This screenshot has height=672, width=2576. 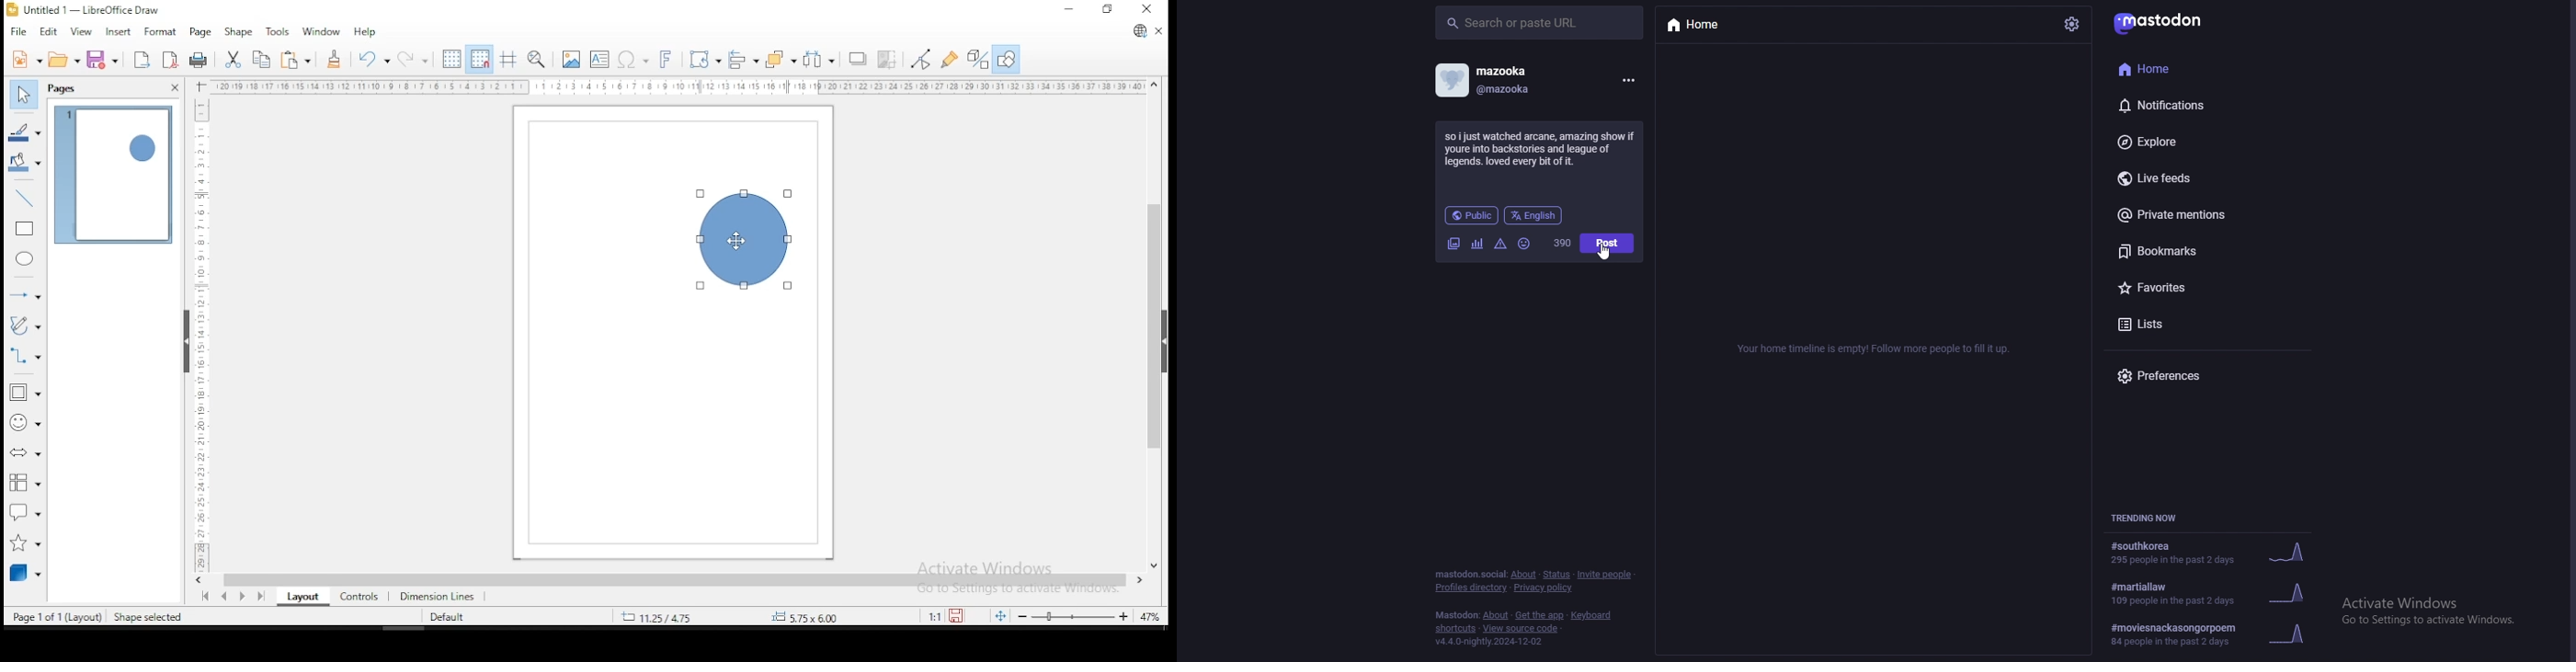 What do you see at coordinates (1490, 79) in the screenshot?
I see `profile` at bounding box center [1490, 79].